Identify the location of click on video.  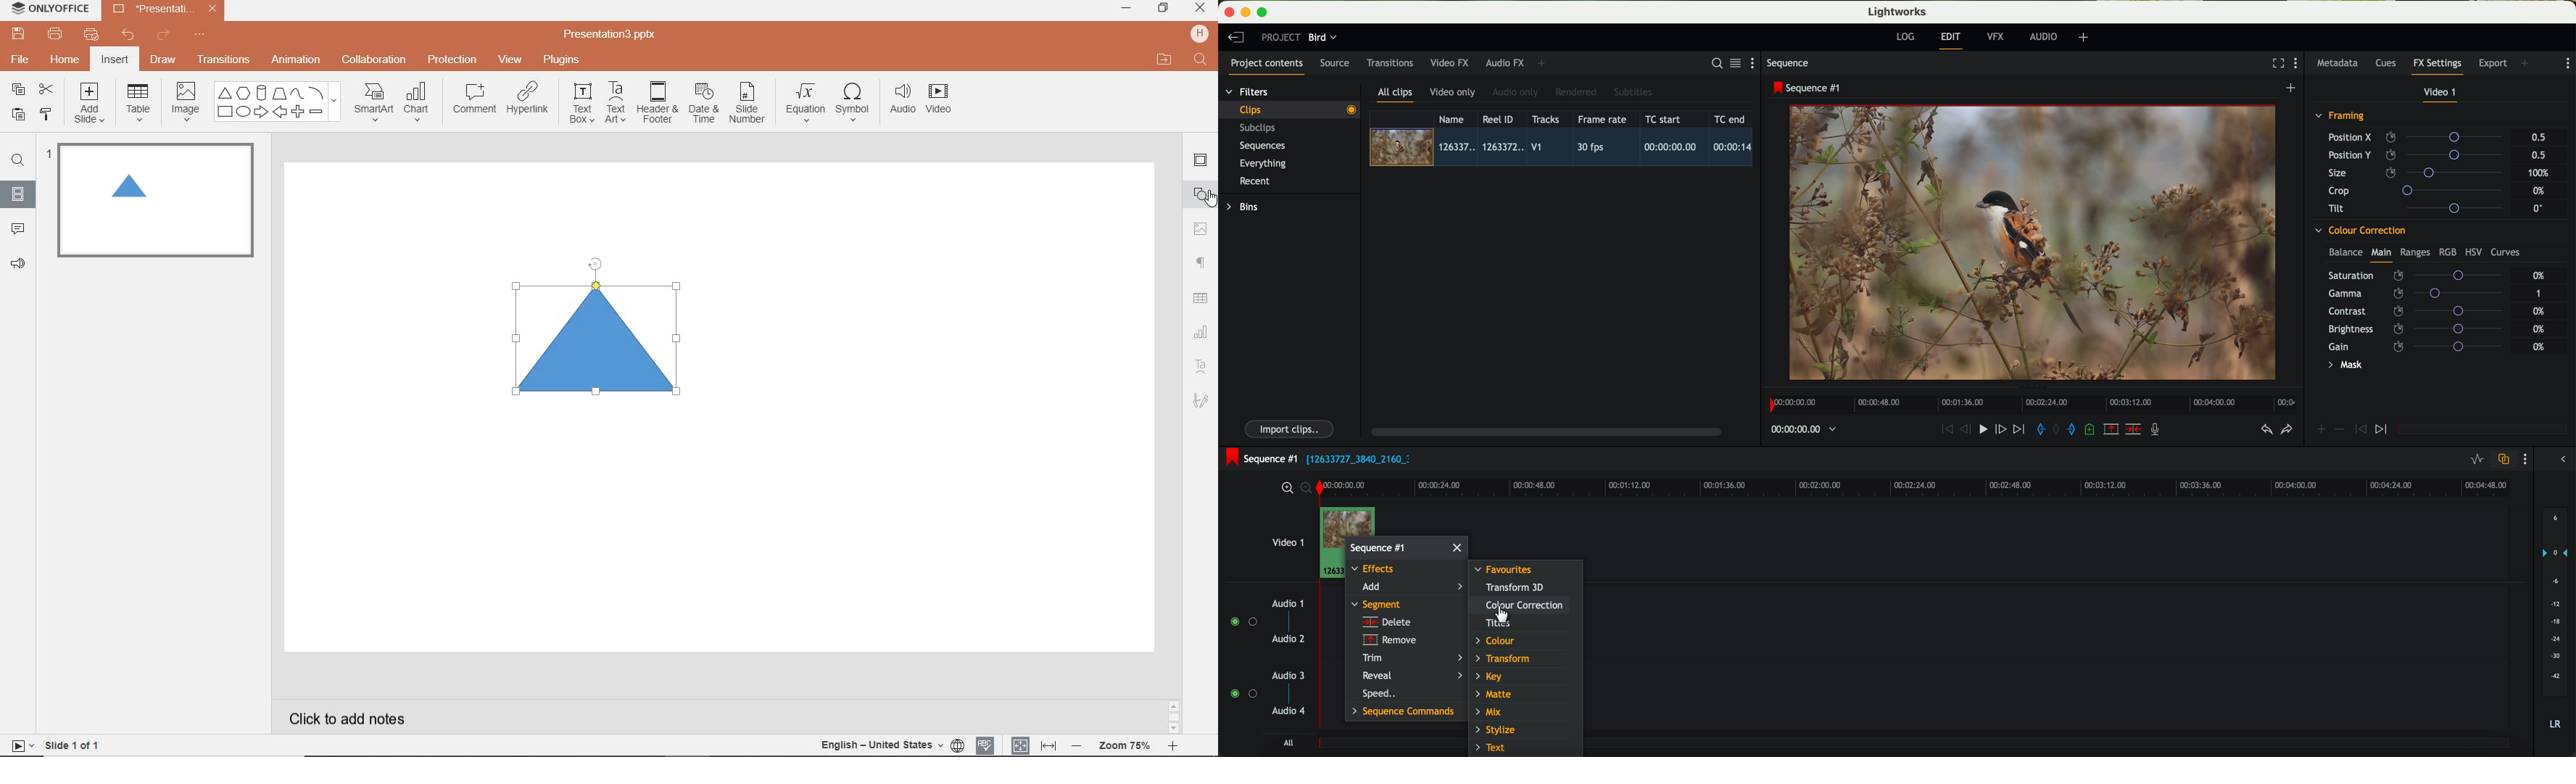
(1565, 148).